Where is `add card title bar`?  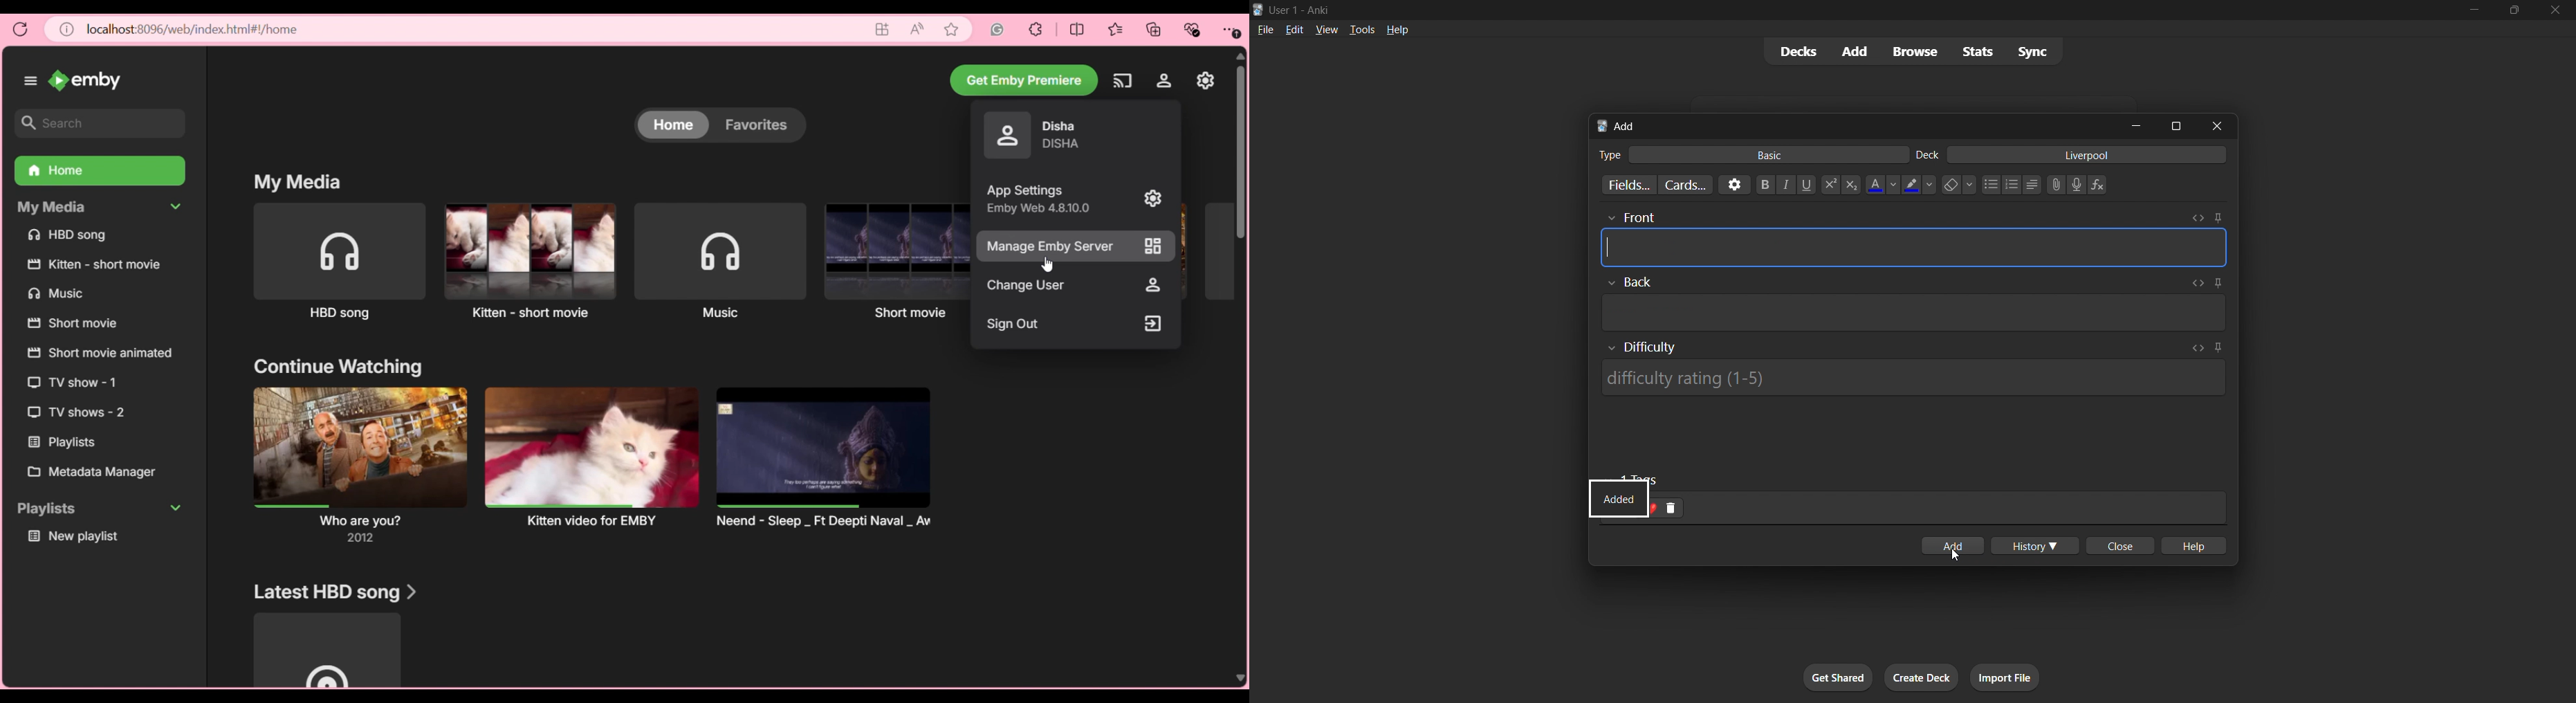
add card title bar is located at coordinates (1854, 124).